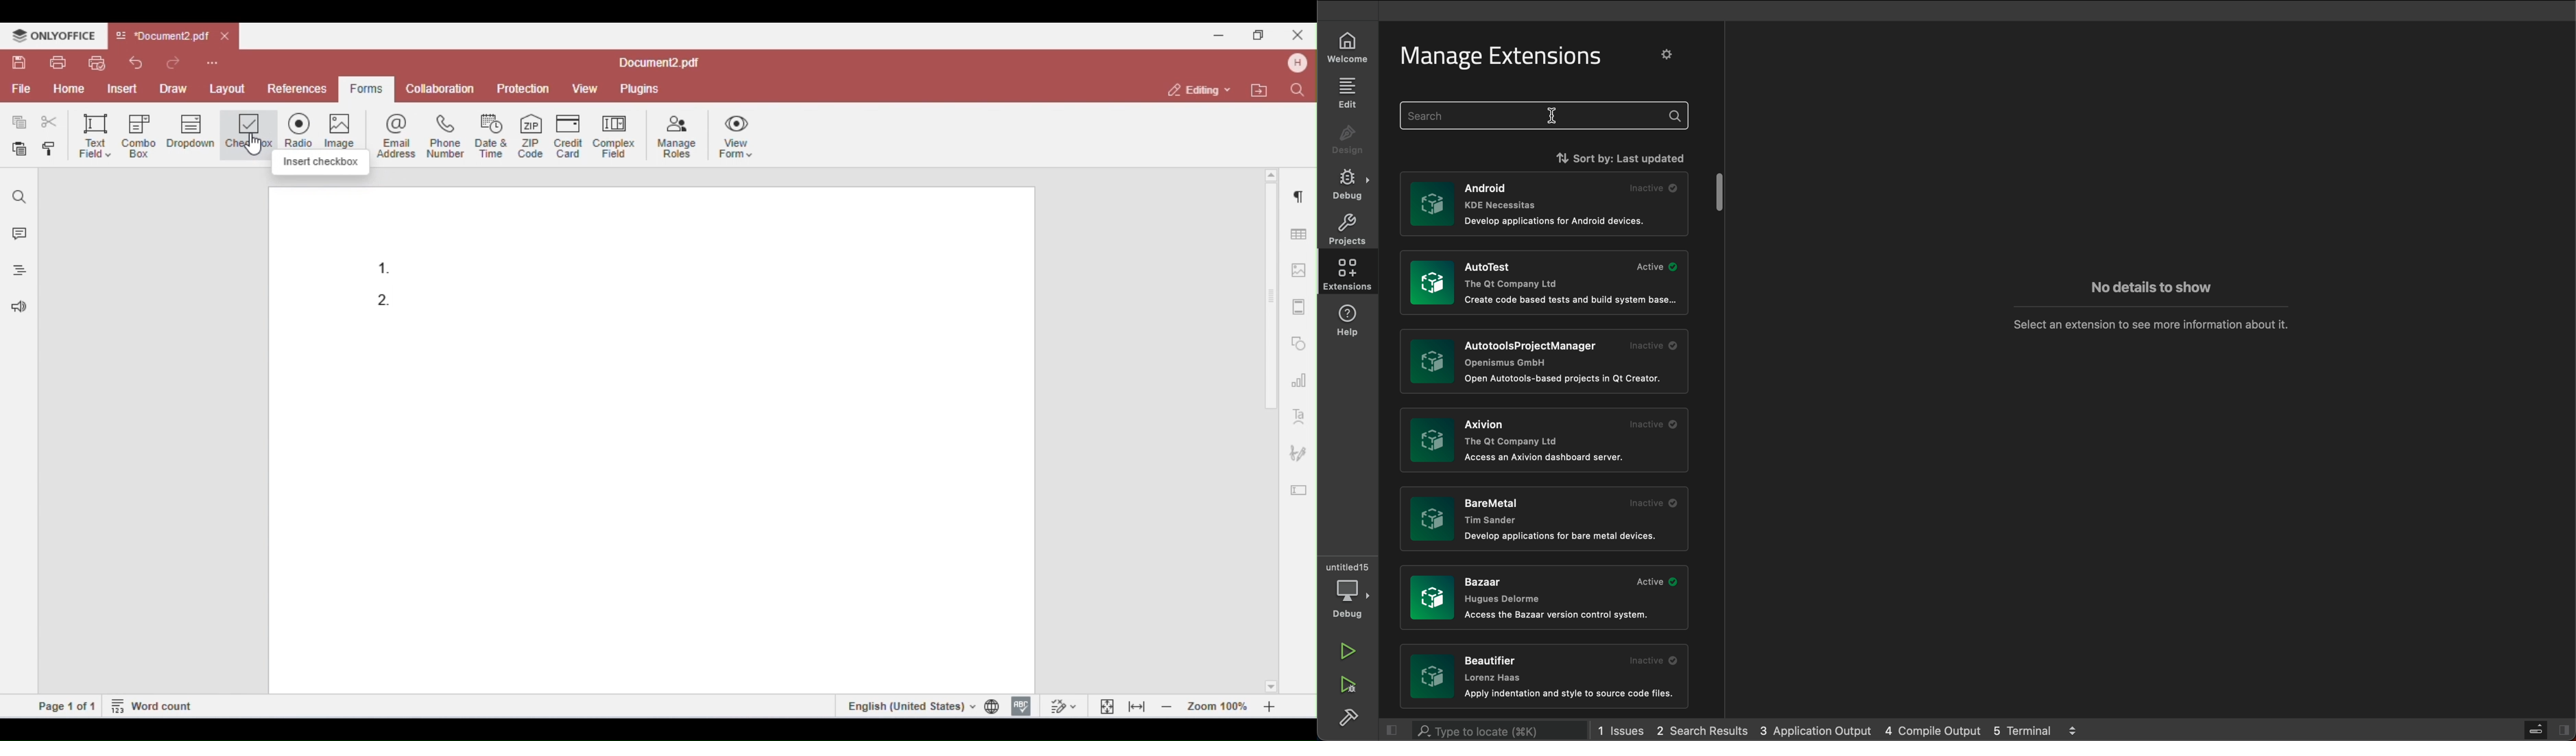  What do you see at coordinates (2547, 730) in the screenshot?
I see `open sidebar` at bounding box center [2547, 730].